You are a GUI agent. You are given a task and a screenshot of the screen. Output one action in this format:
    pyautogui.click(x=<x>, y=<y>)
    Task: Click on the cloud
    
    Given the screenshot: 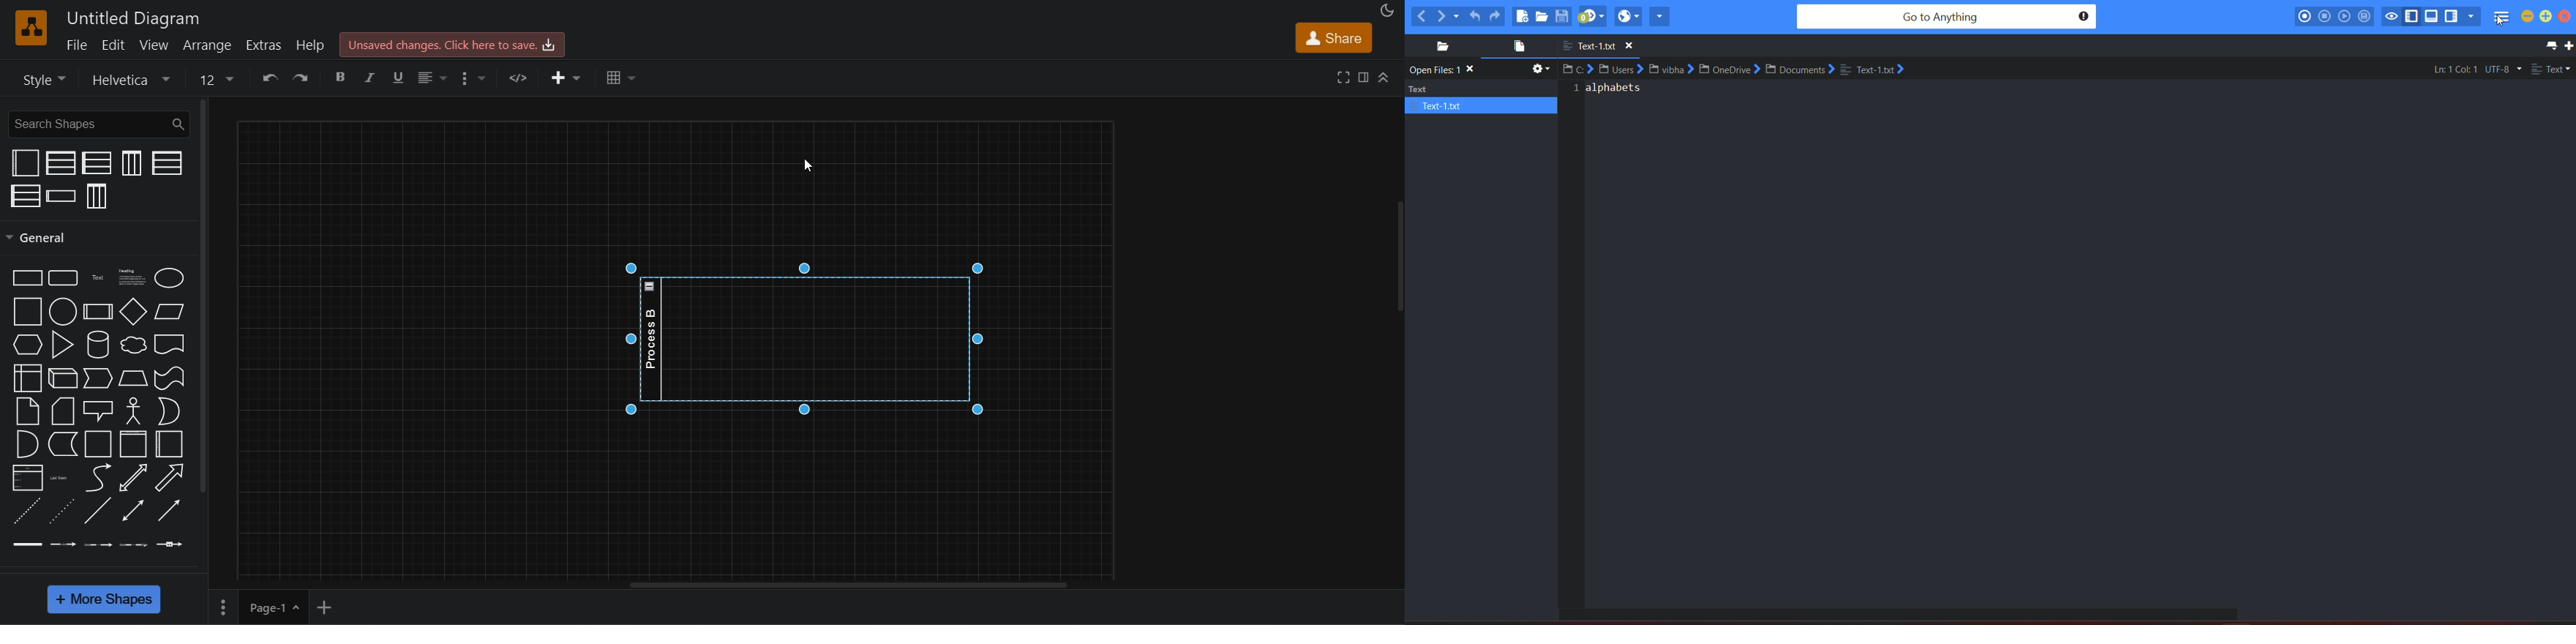 What is the action you would take?
    pyautogui.click(x=135, y=345)
    